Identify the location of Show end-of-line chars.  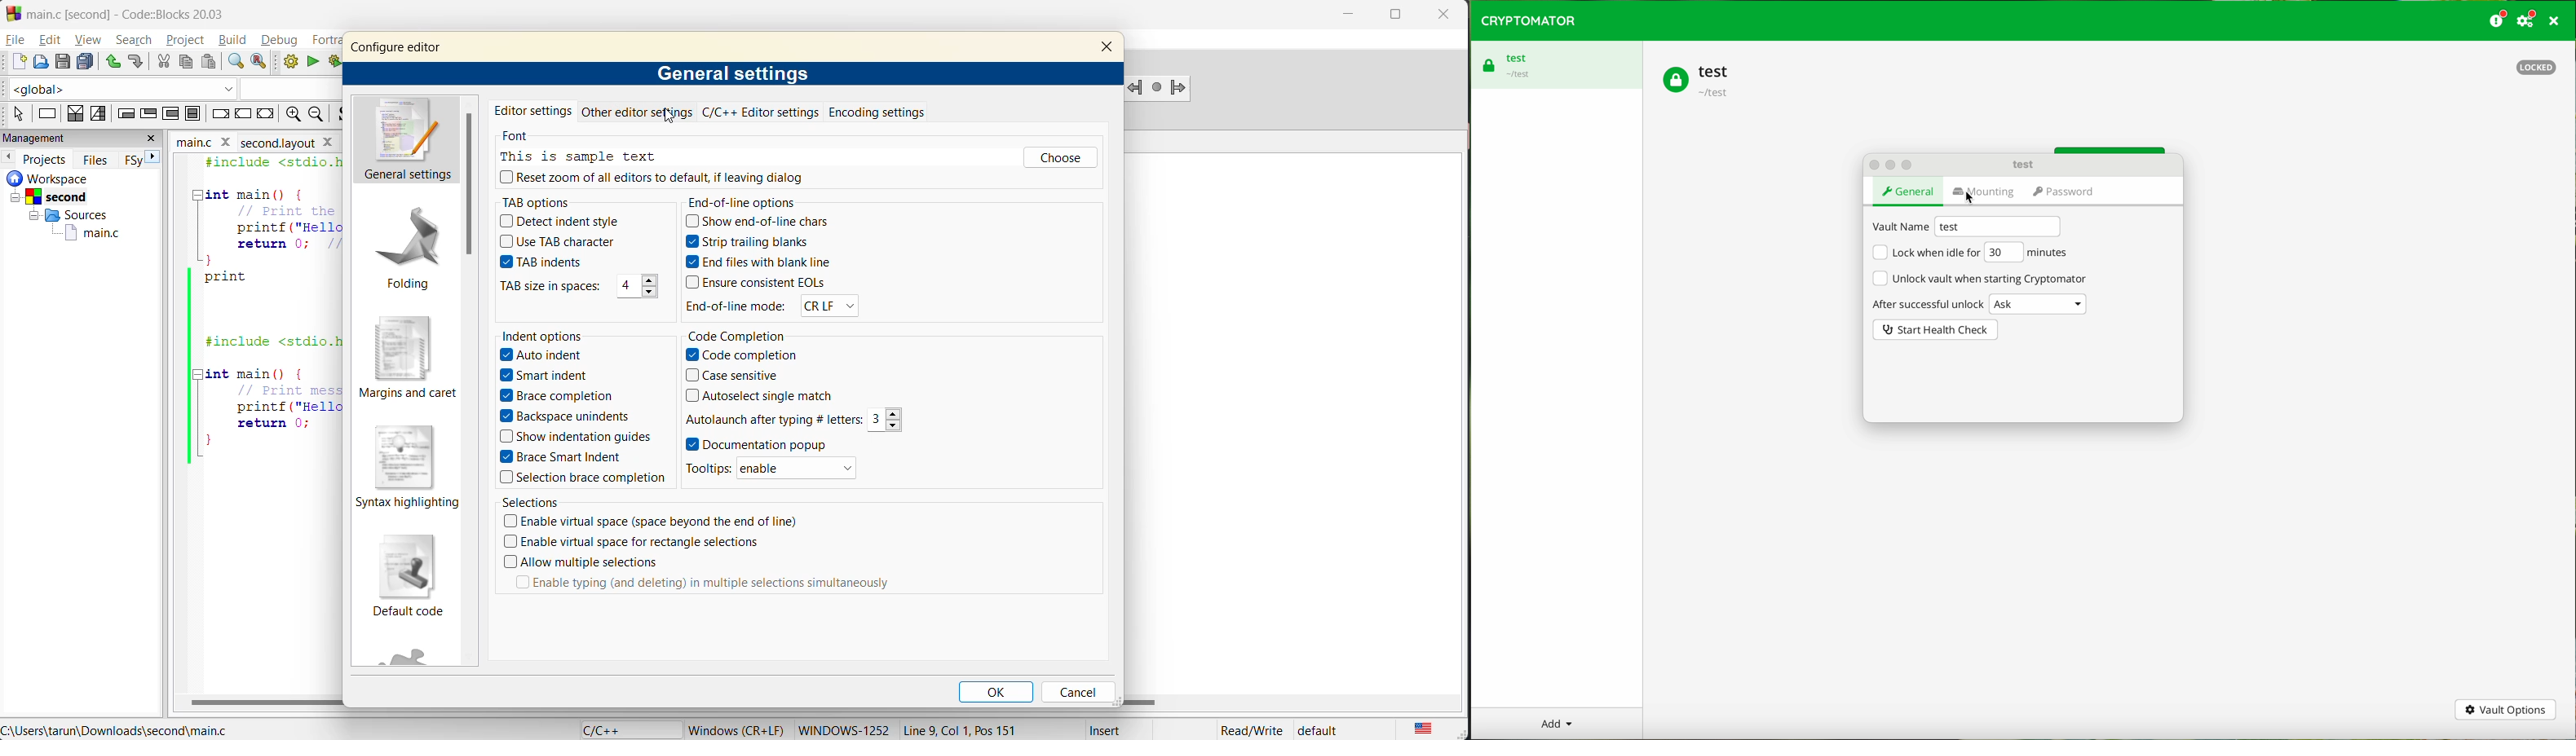
(758, 220).